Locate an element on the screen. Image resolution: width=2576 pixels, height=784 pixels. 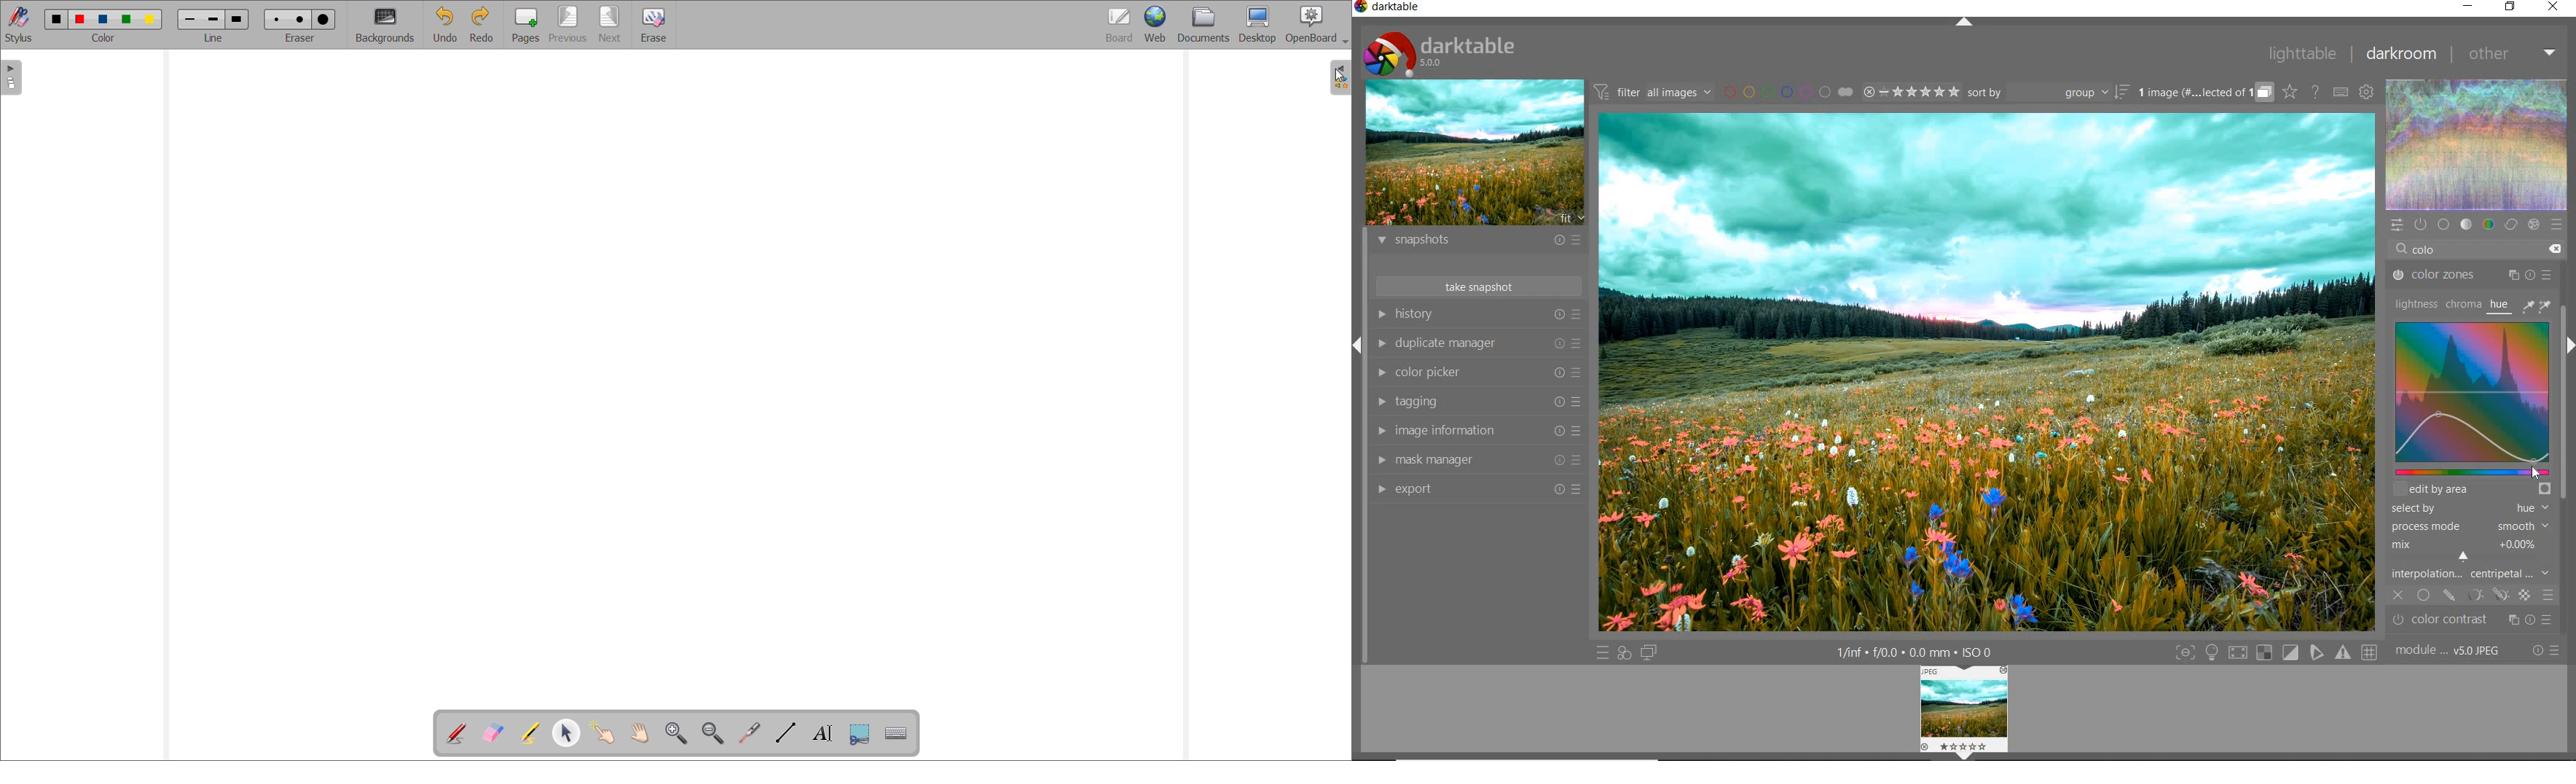
enable online help is located at coordinates (2316, 93).